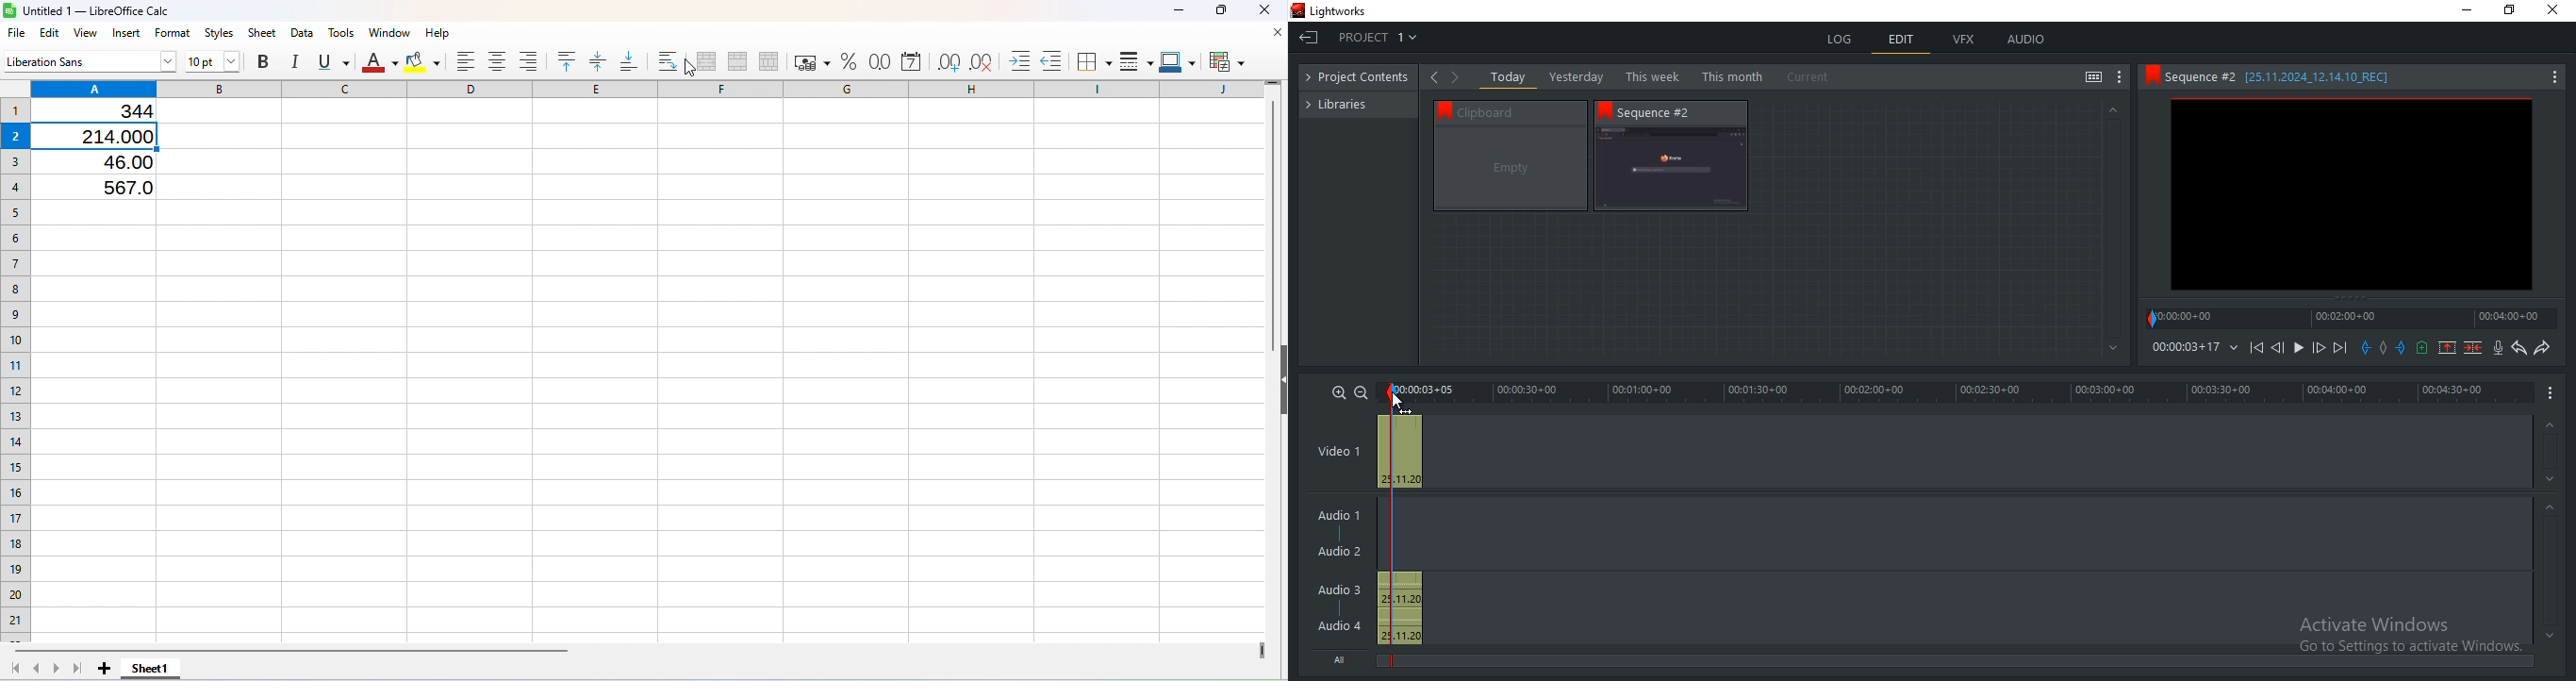 The image size is (2576, 700). I want to click on Conditional, so click(1226, 60).